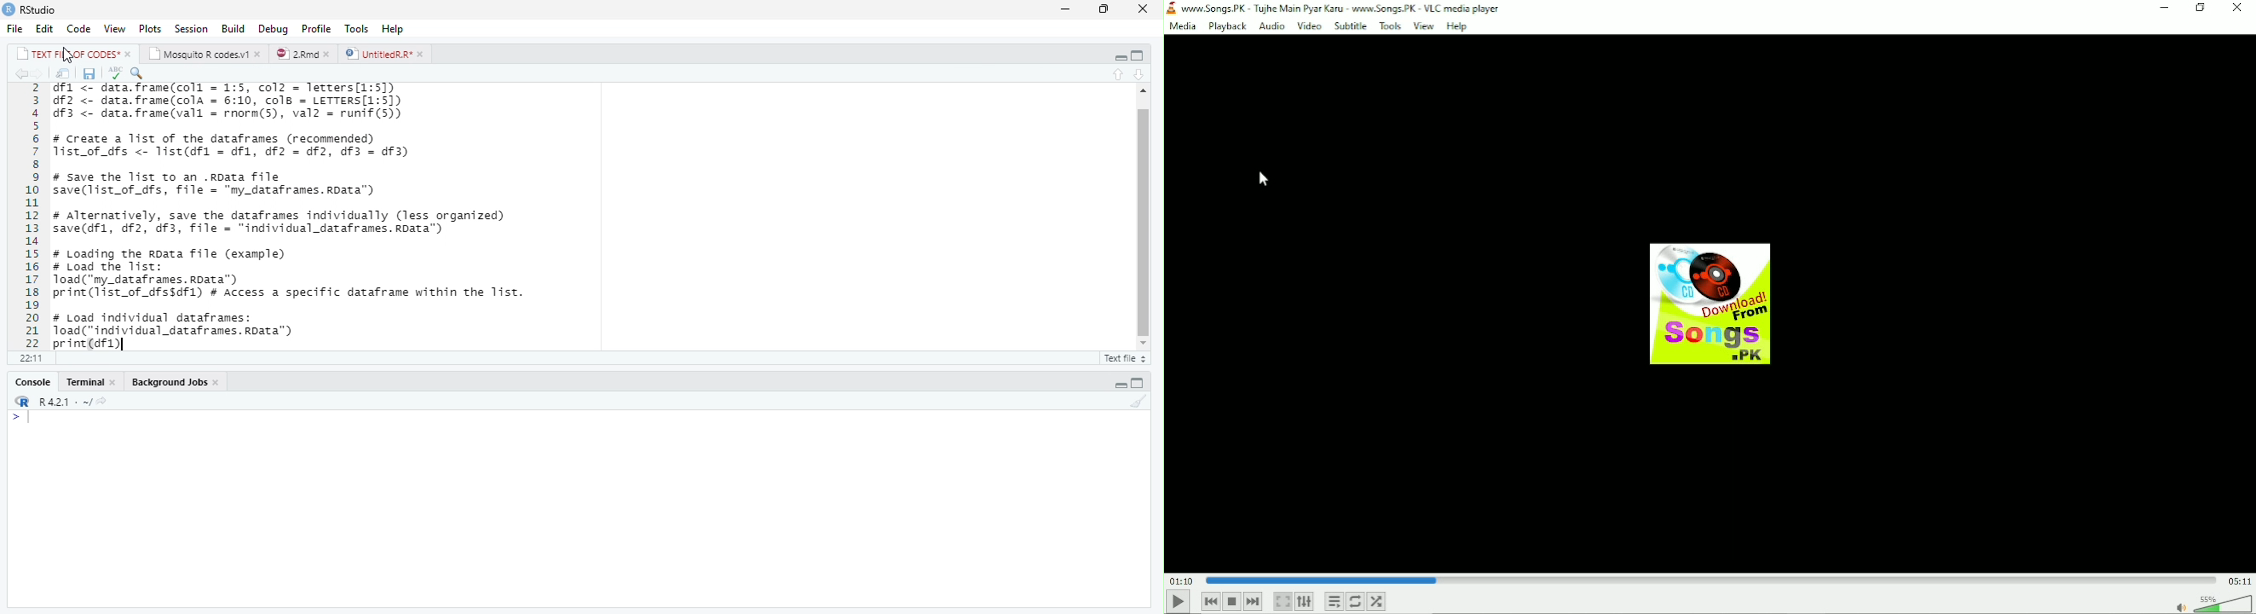 This screenshot has width=2268, height=616. Describe the element at coordinates (1124, 357) in the screenshot. I see `R Script` at that location.